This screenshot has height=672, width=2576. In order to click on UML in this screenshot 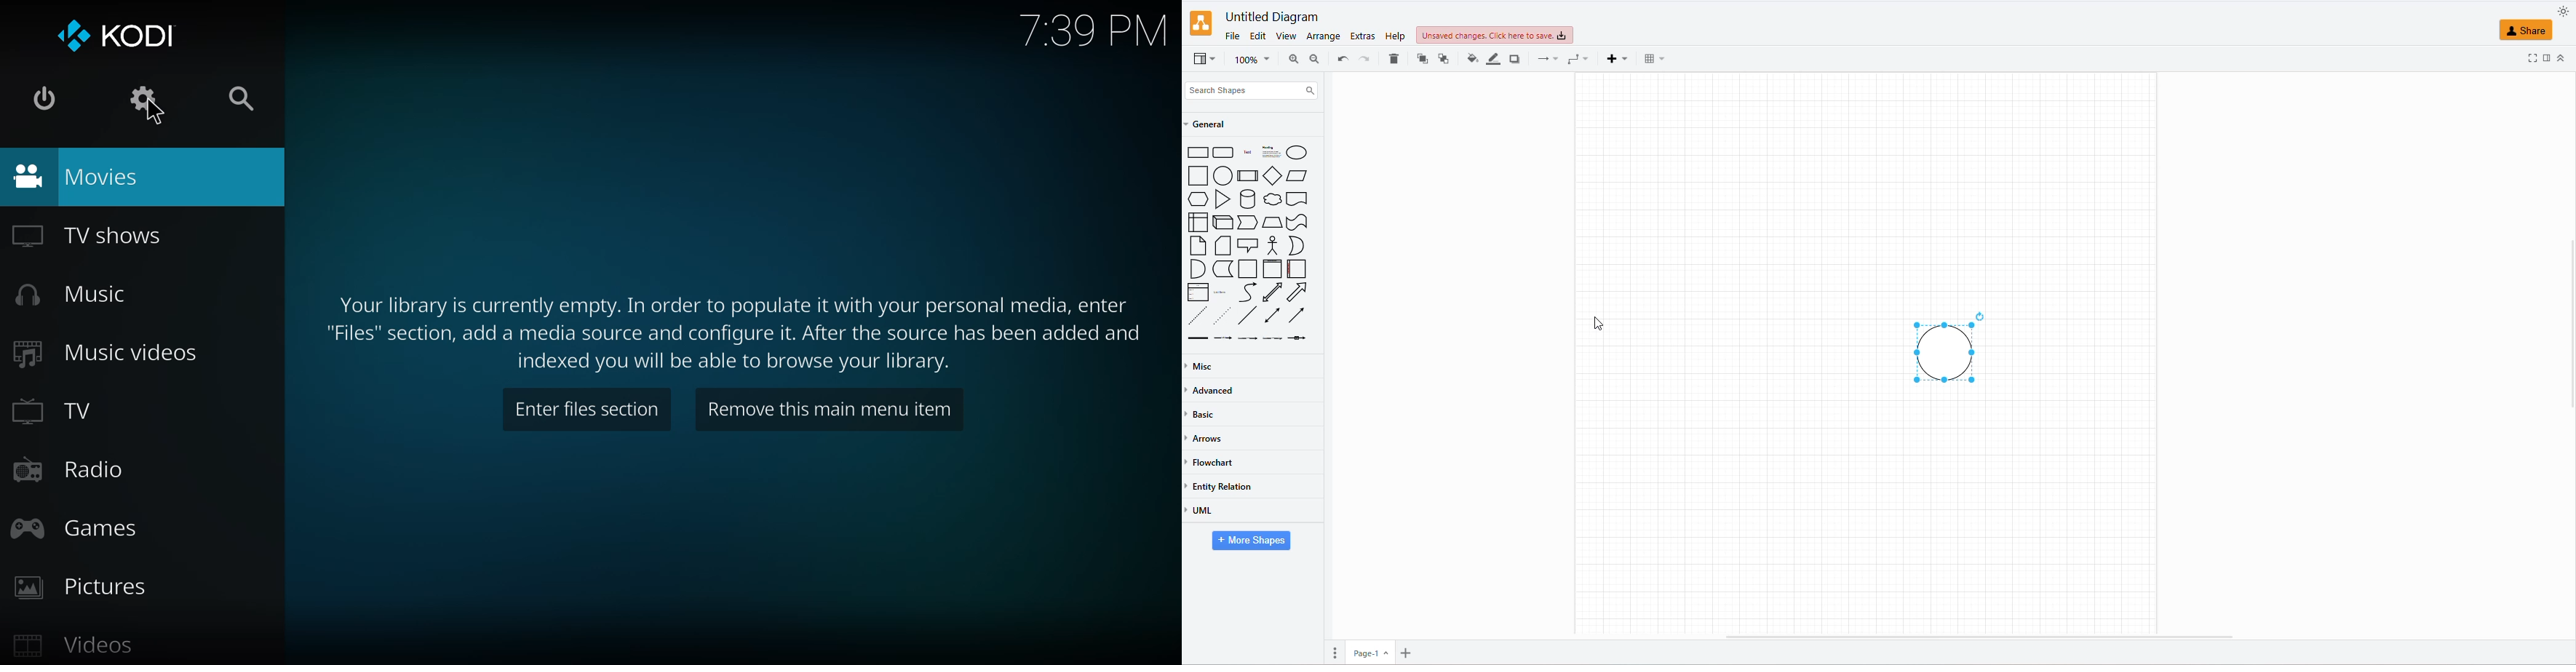, I will do `click(1203, 510)`.